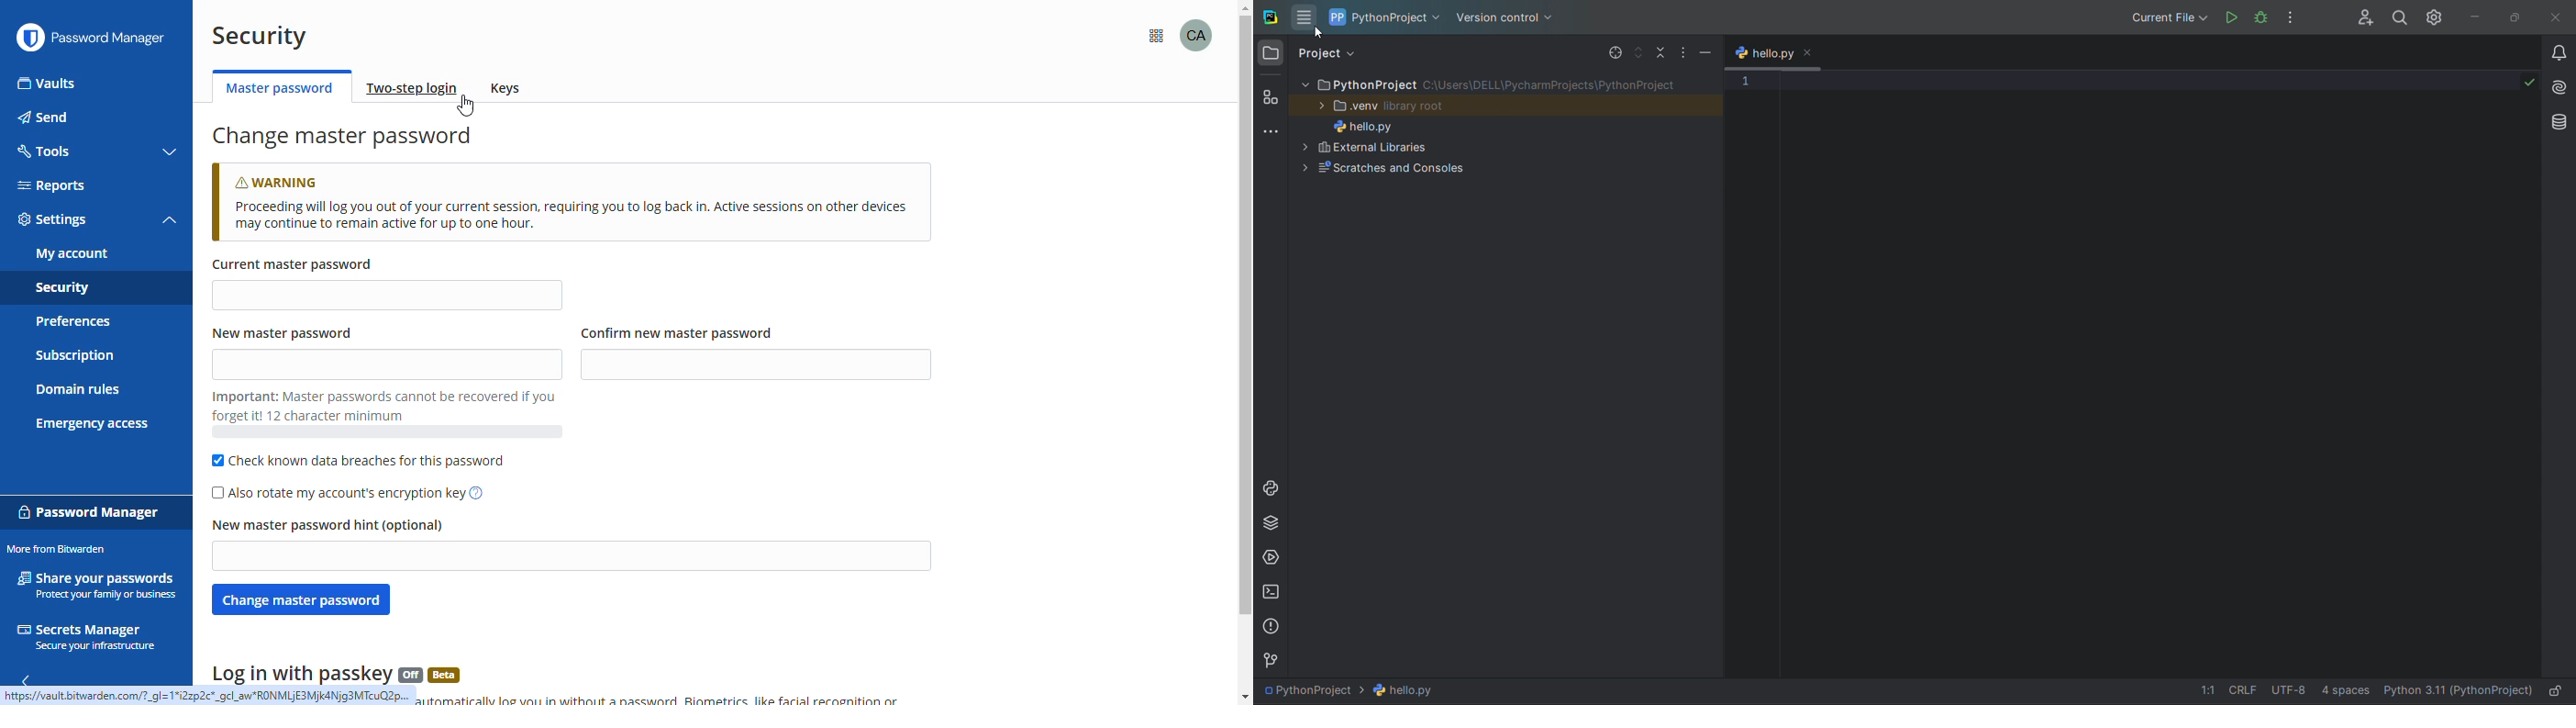 This screenshot has width=2576, height=728. Describe the element at coordinates (48, 84) in the screenshot. I see `vaults` at that location.